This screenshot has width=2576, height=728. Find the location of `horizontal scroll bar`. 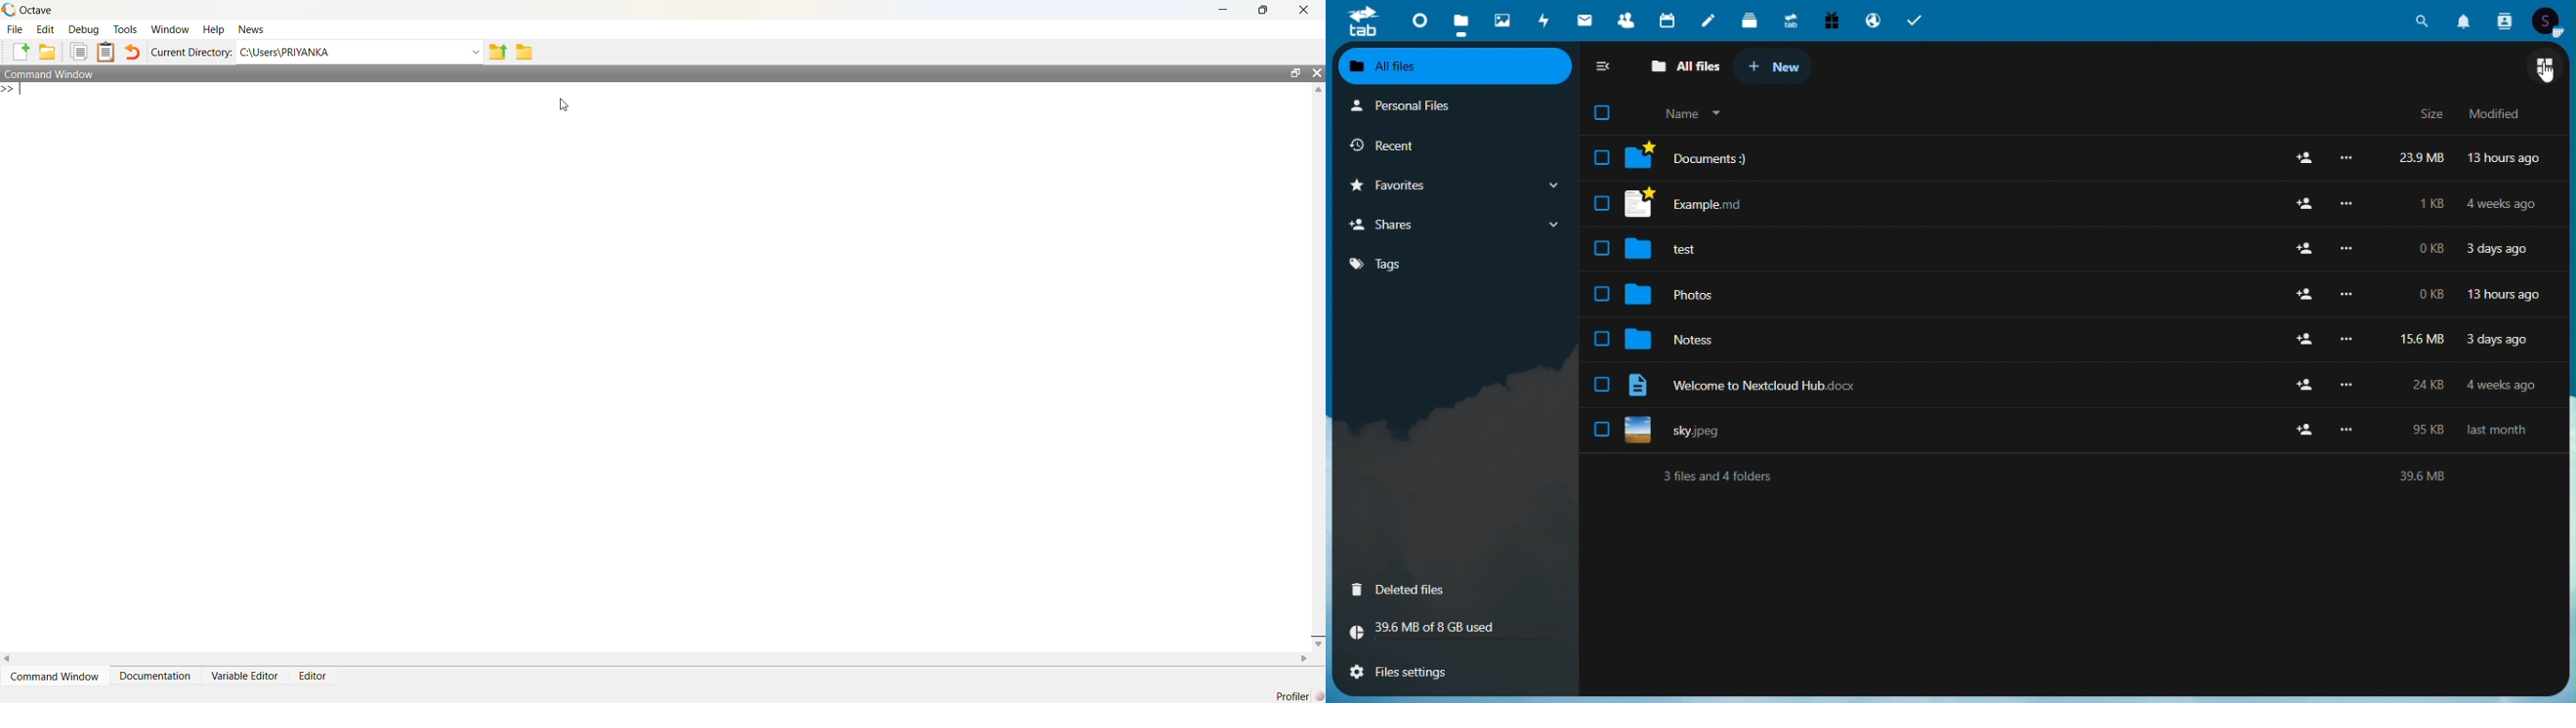

horizontal scroll bar is located at coordinates (657, 658).